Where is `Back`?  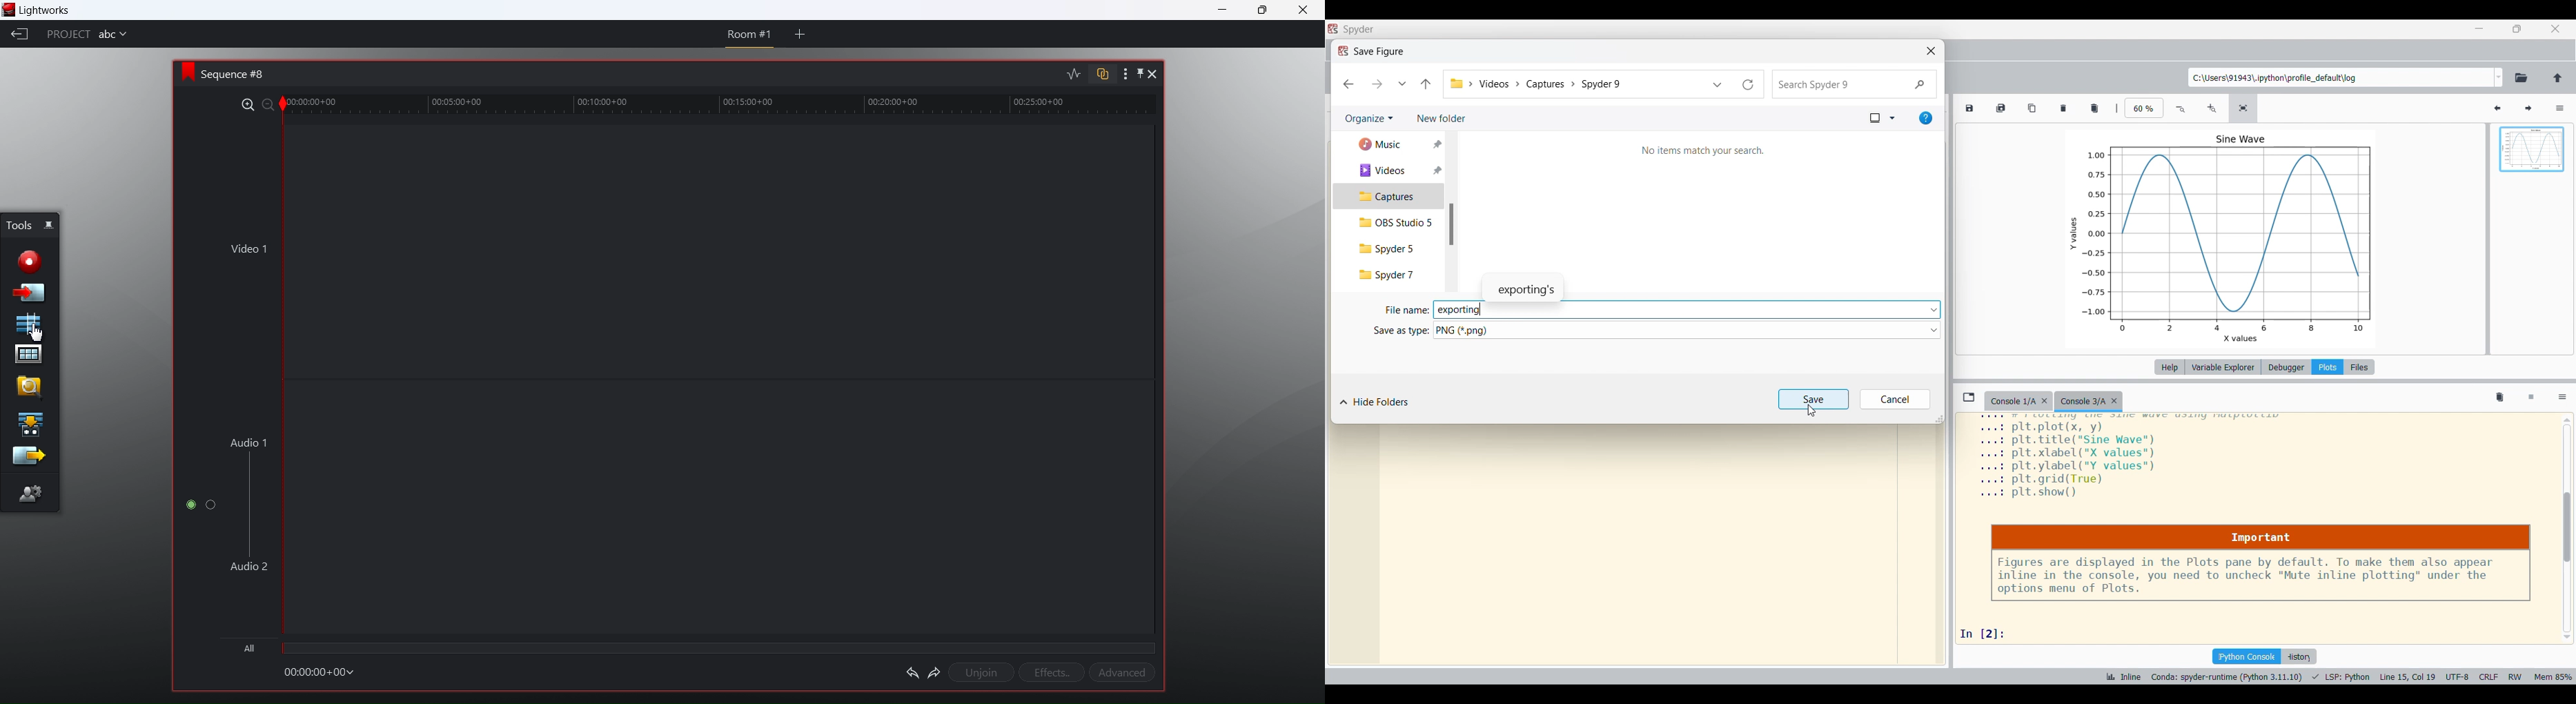 Back is located at coordinates (1348, 84).